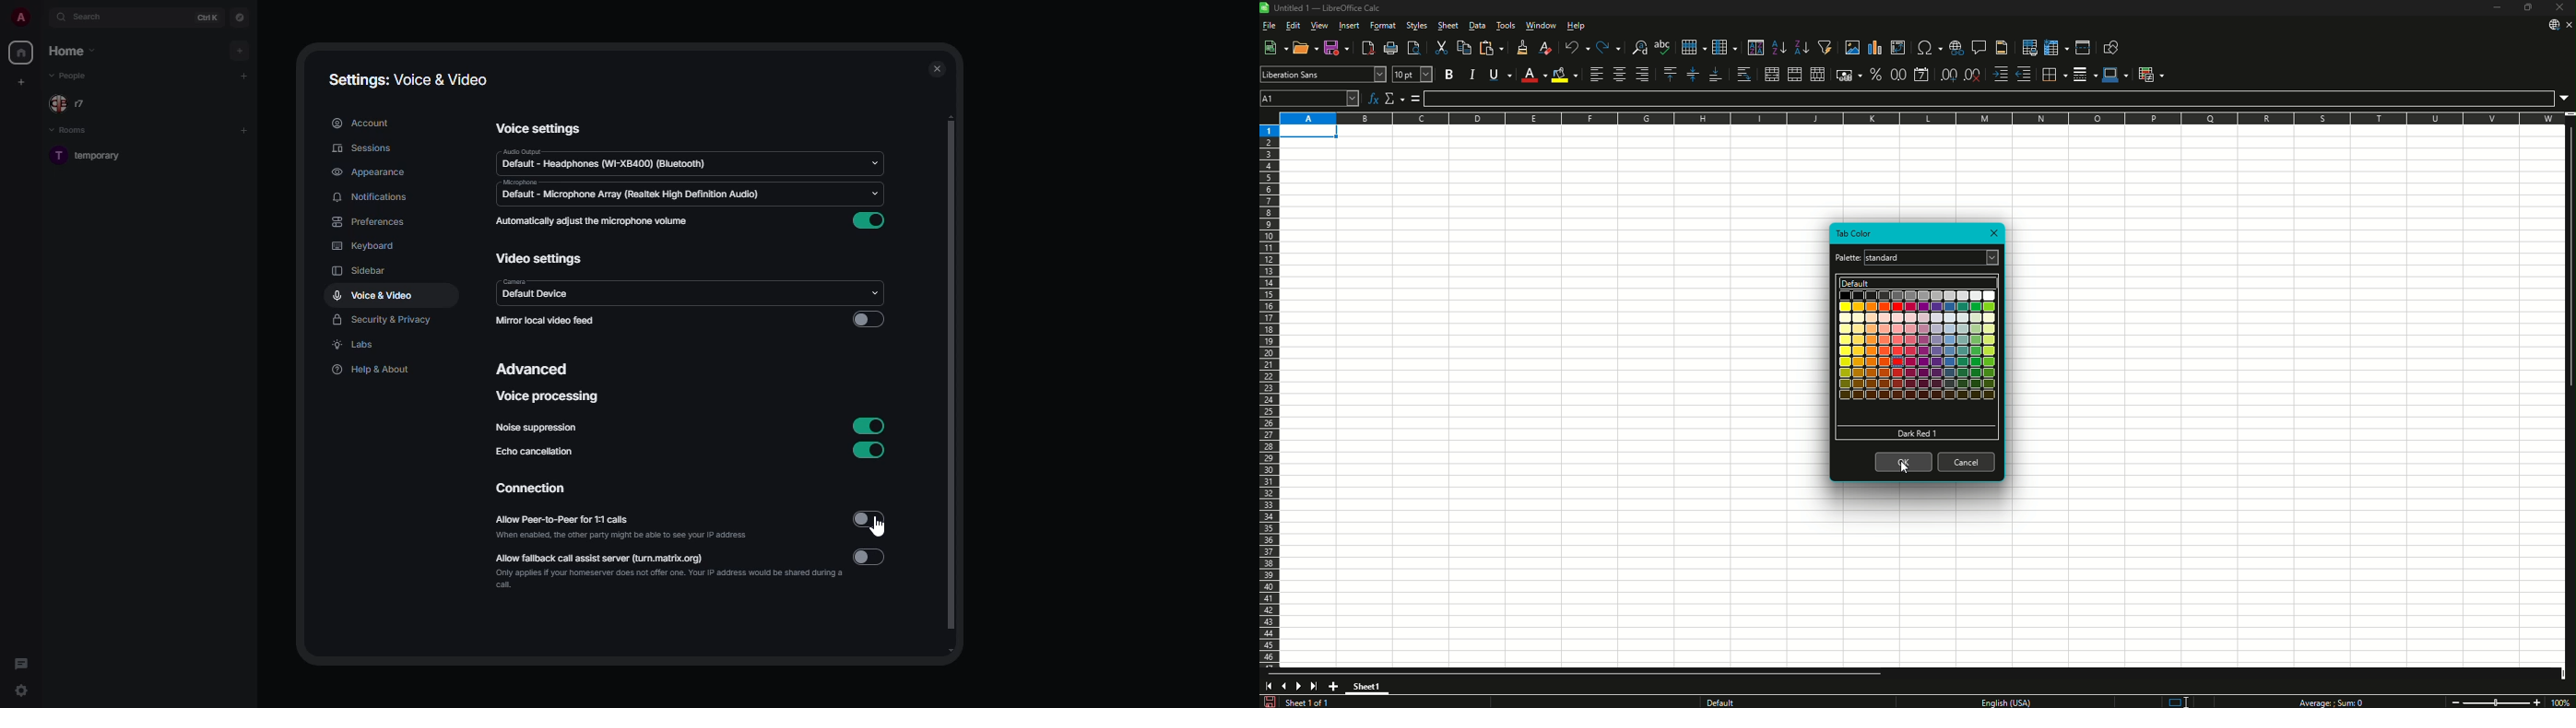  What do you see at coordinates (878, 196) in the screenshot?
I see `drop down` at bounding box center [878, 196].